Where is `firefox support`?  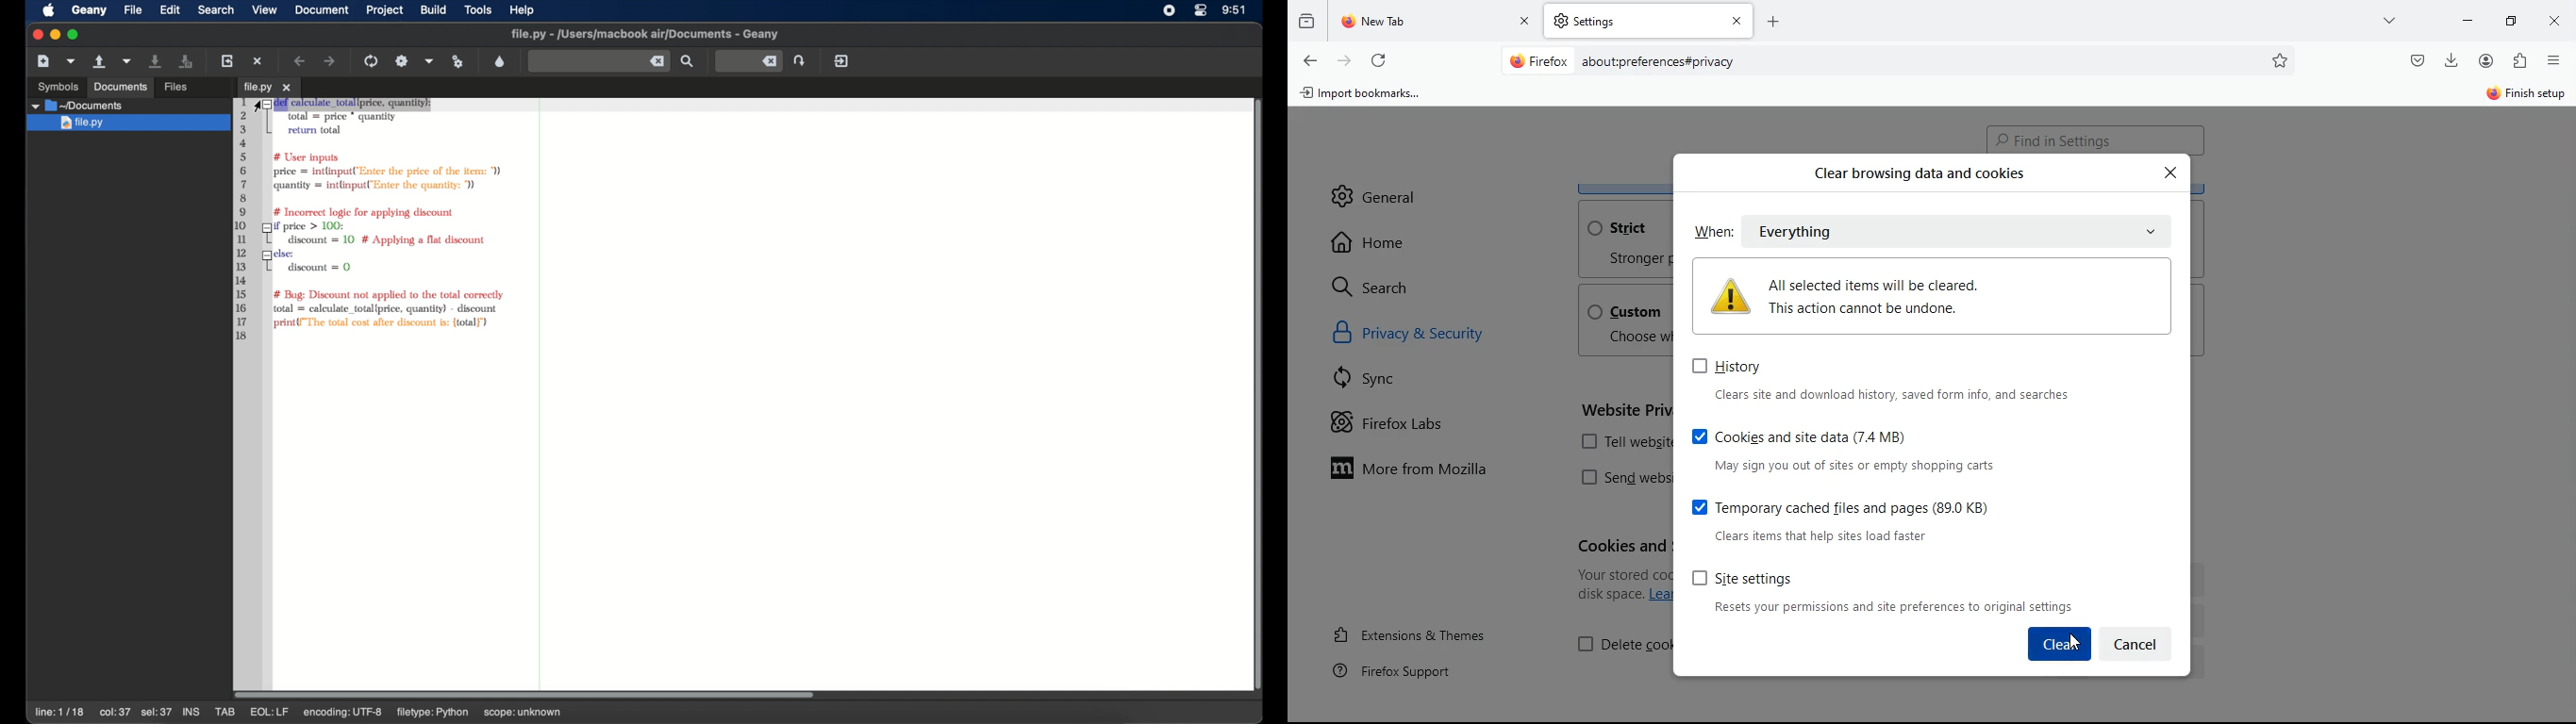
firefox support is located at coordinates (1404, 670).